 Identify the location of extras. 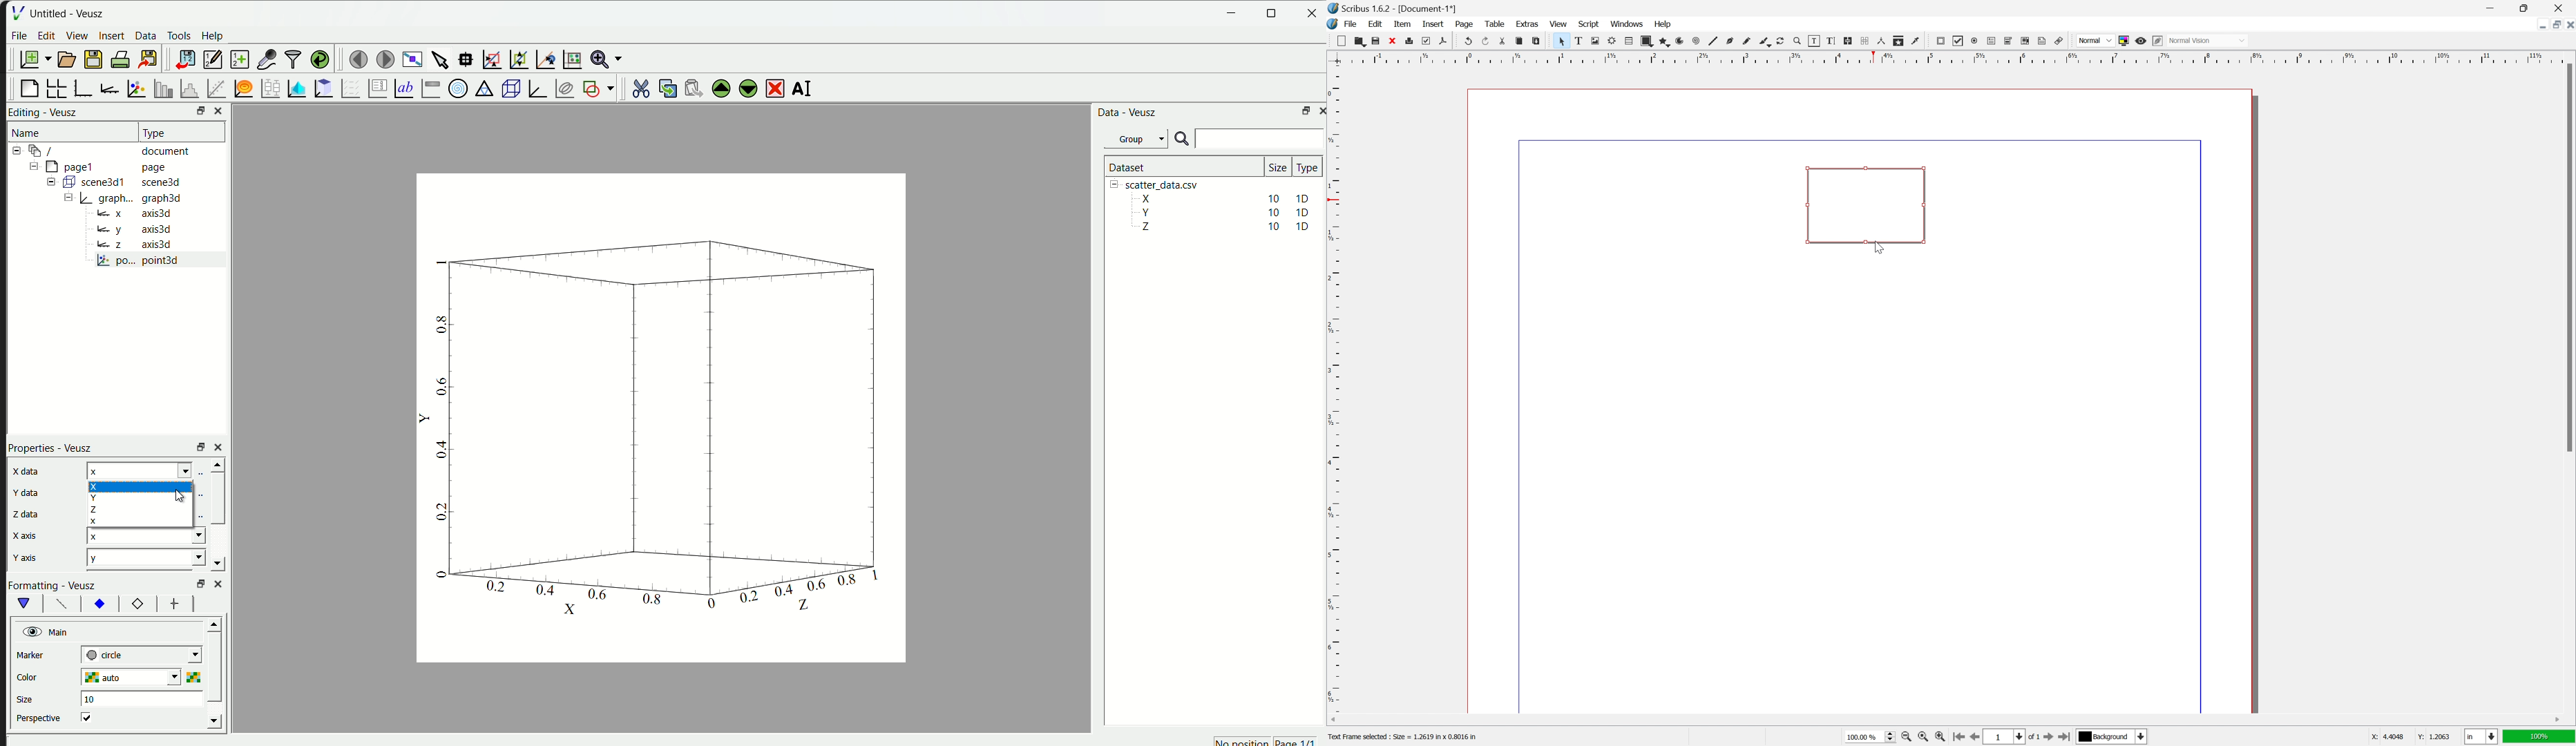
(1528, 24).